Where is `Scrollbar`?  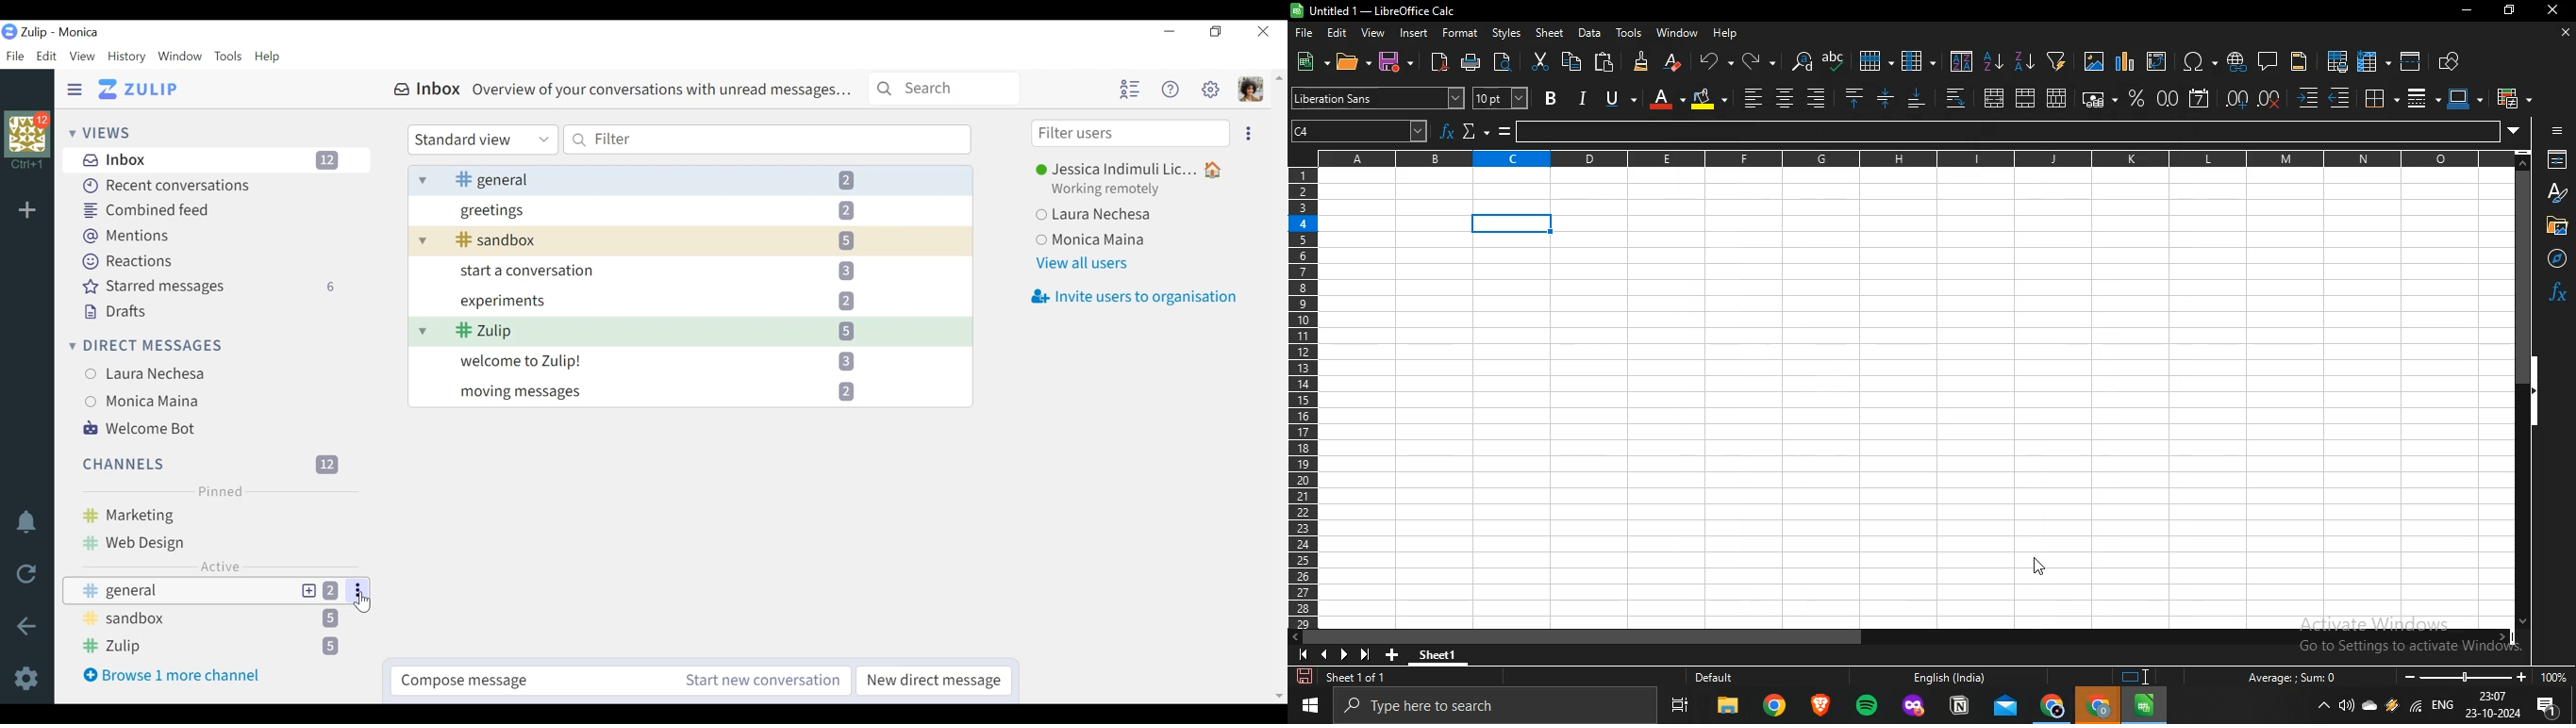
Scrollbar is located at coordinates (1278, 385).